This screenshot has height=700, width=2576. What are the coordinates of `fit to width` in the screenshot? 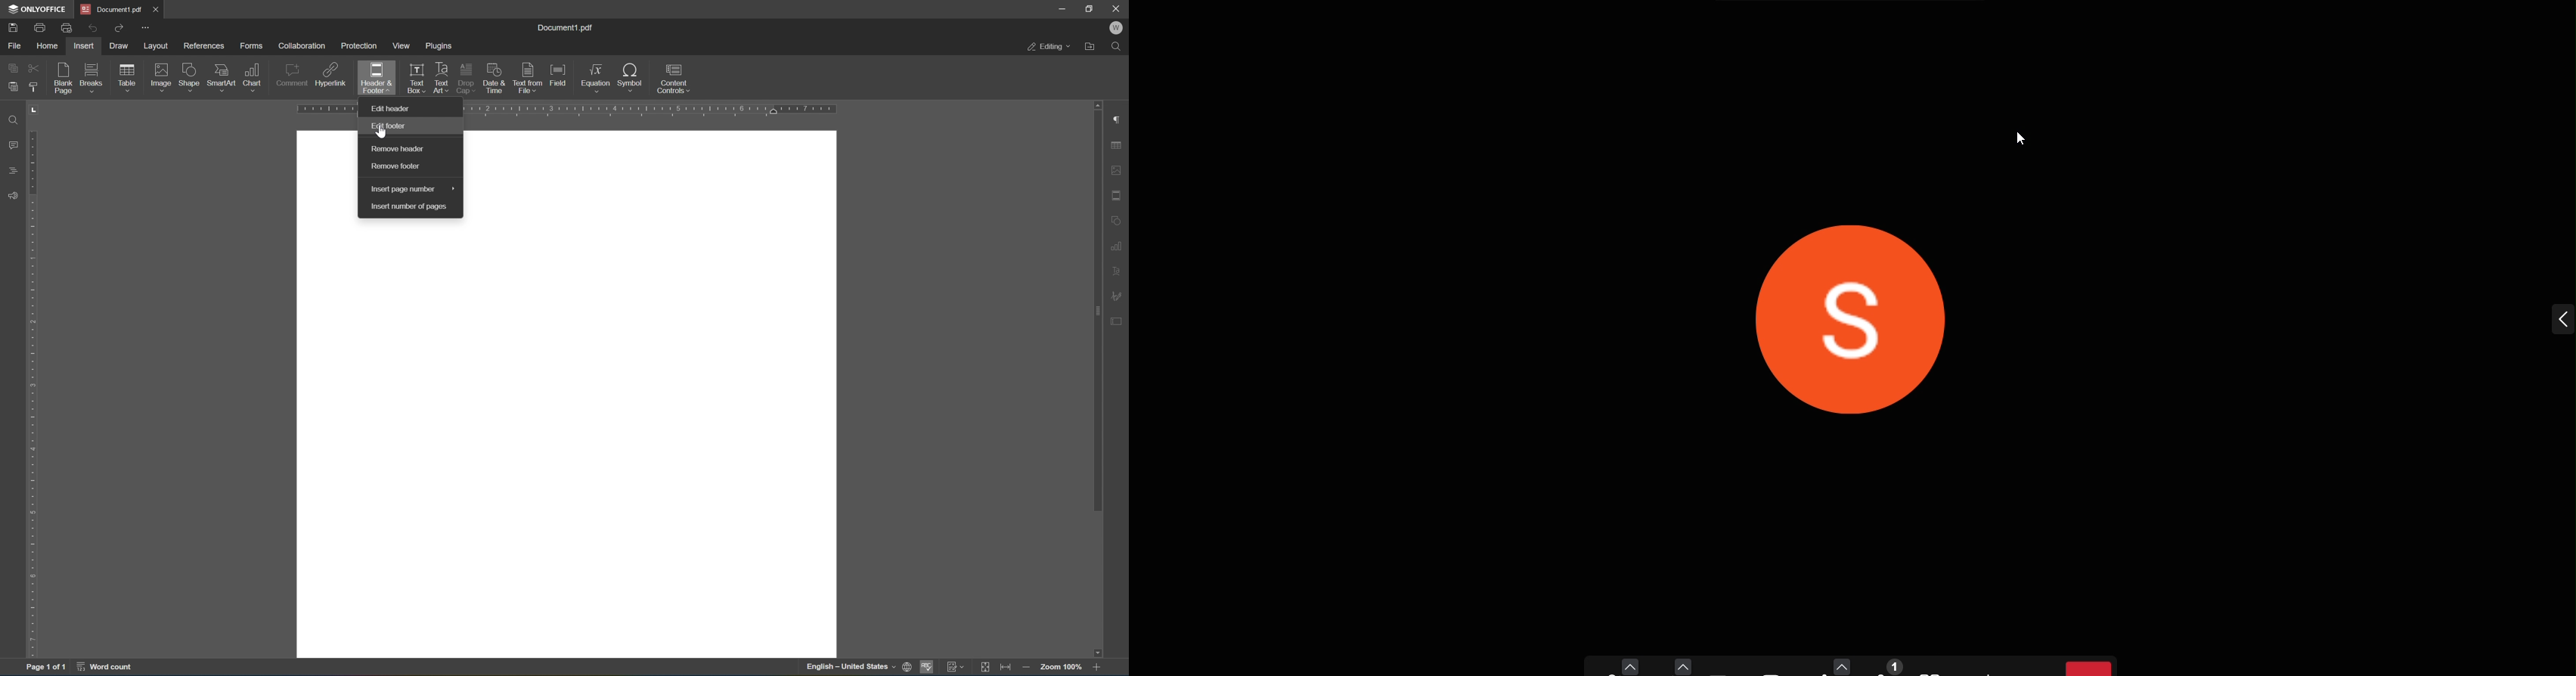 It's located at (1006, 668).